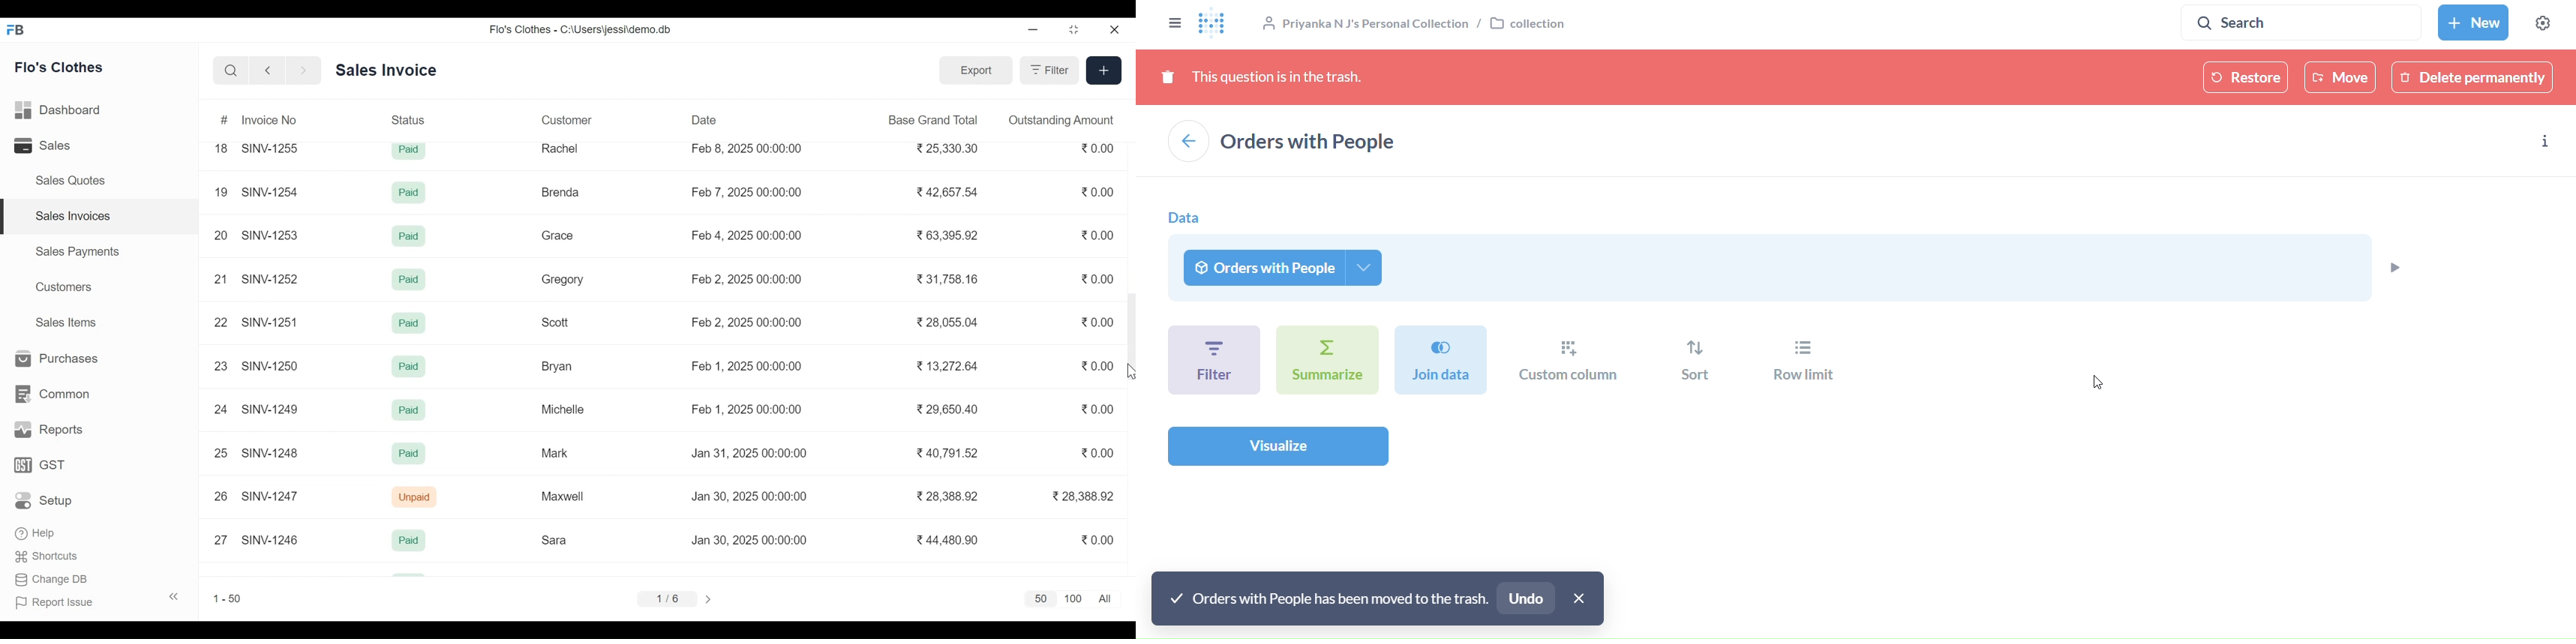 The image size is (2576, 644). Describe the element at coordinates (1214, 359) in the screenshot. I see `filter` at that location.